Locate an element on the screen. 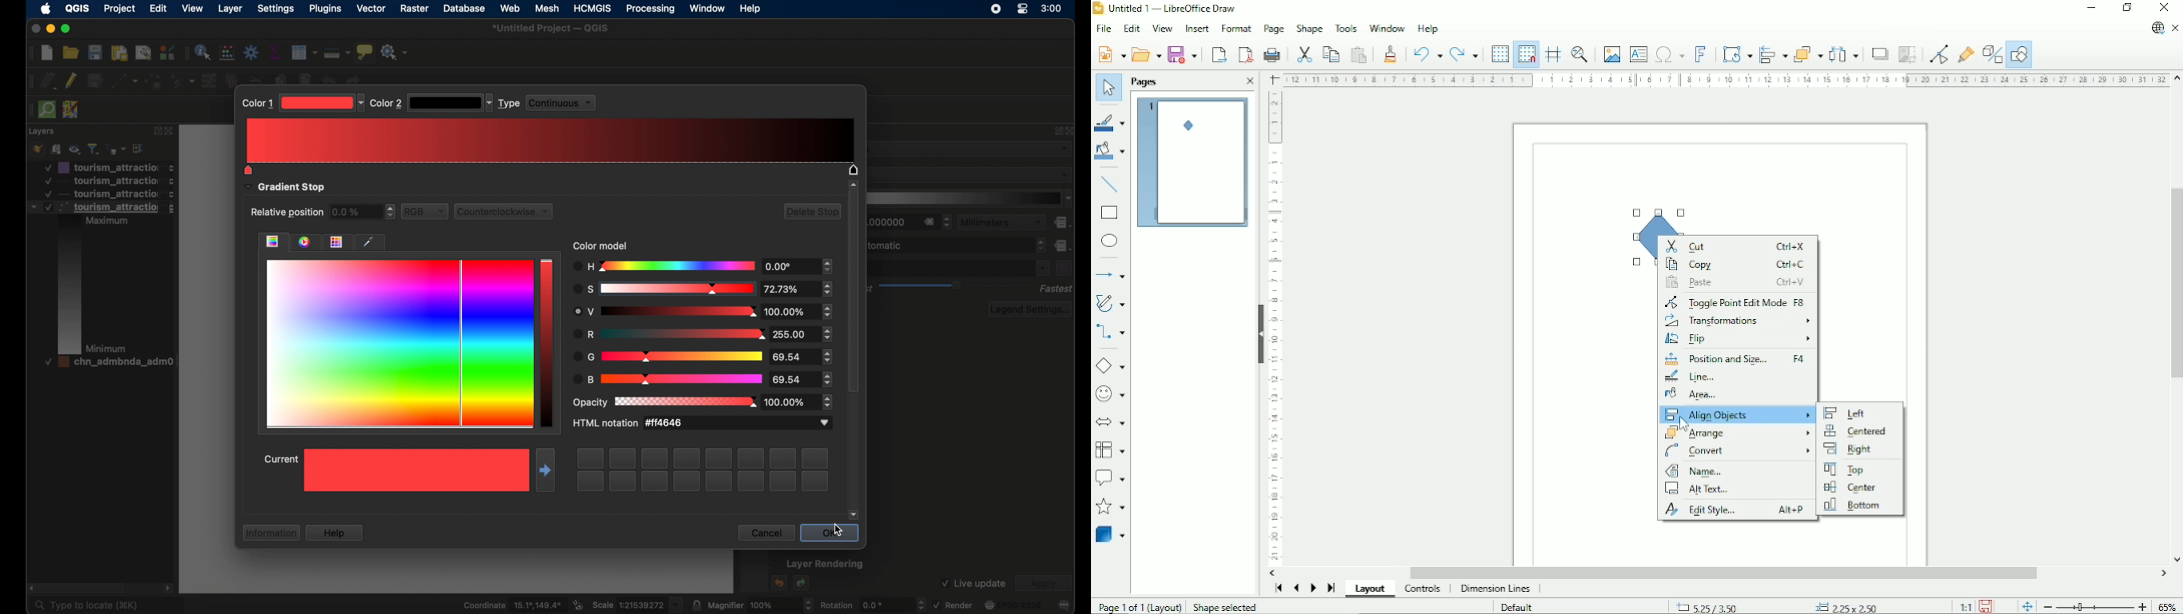  current edits is located at coordinates (49, 81).